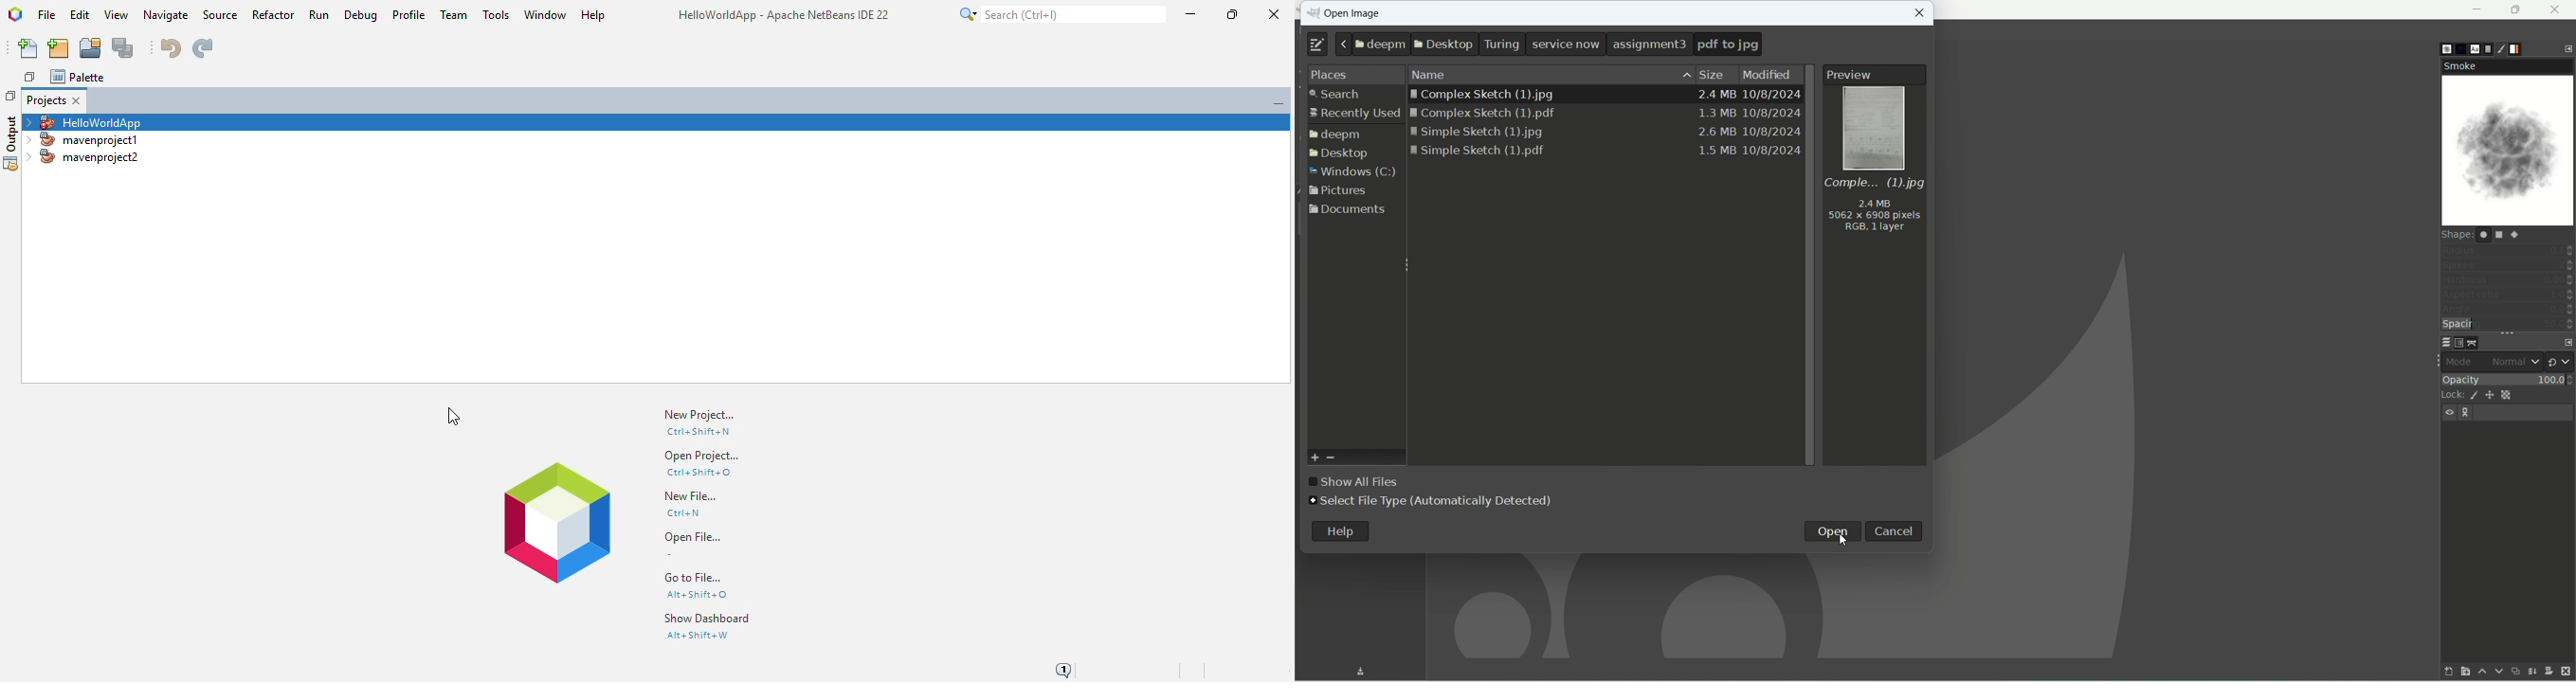 The width and height of the screenshot is (2576, 700). I want to click on esktop, so click(1344, 153).